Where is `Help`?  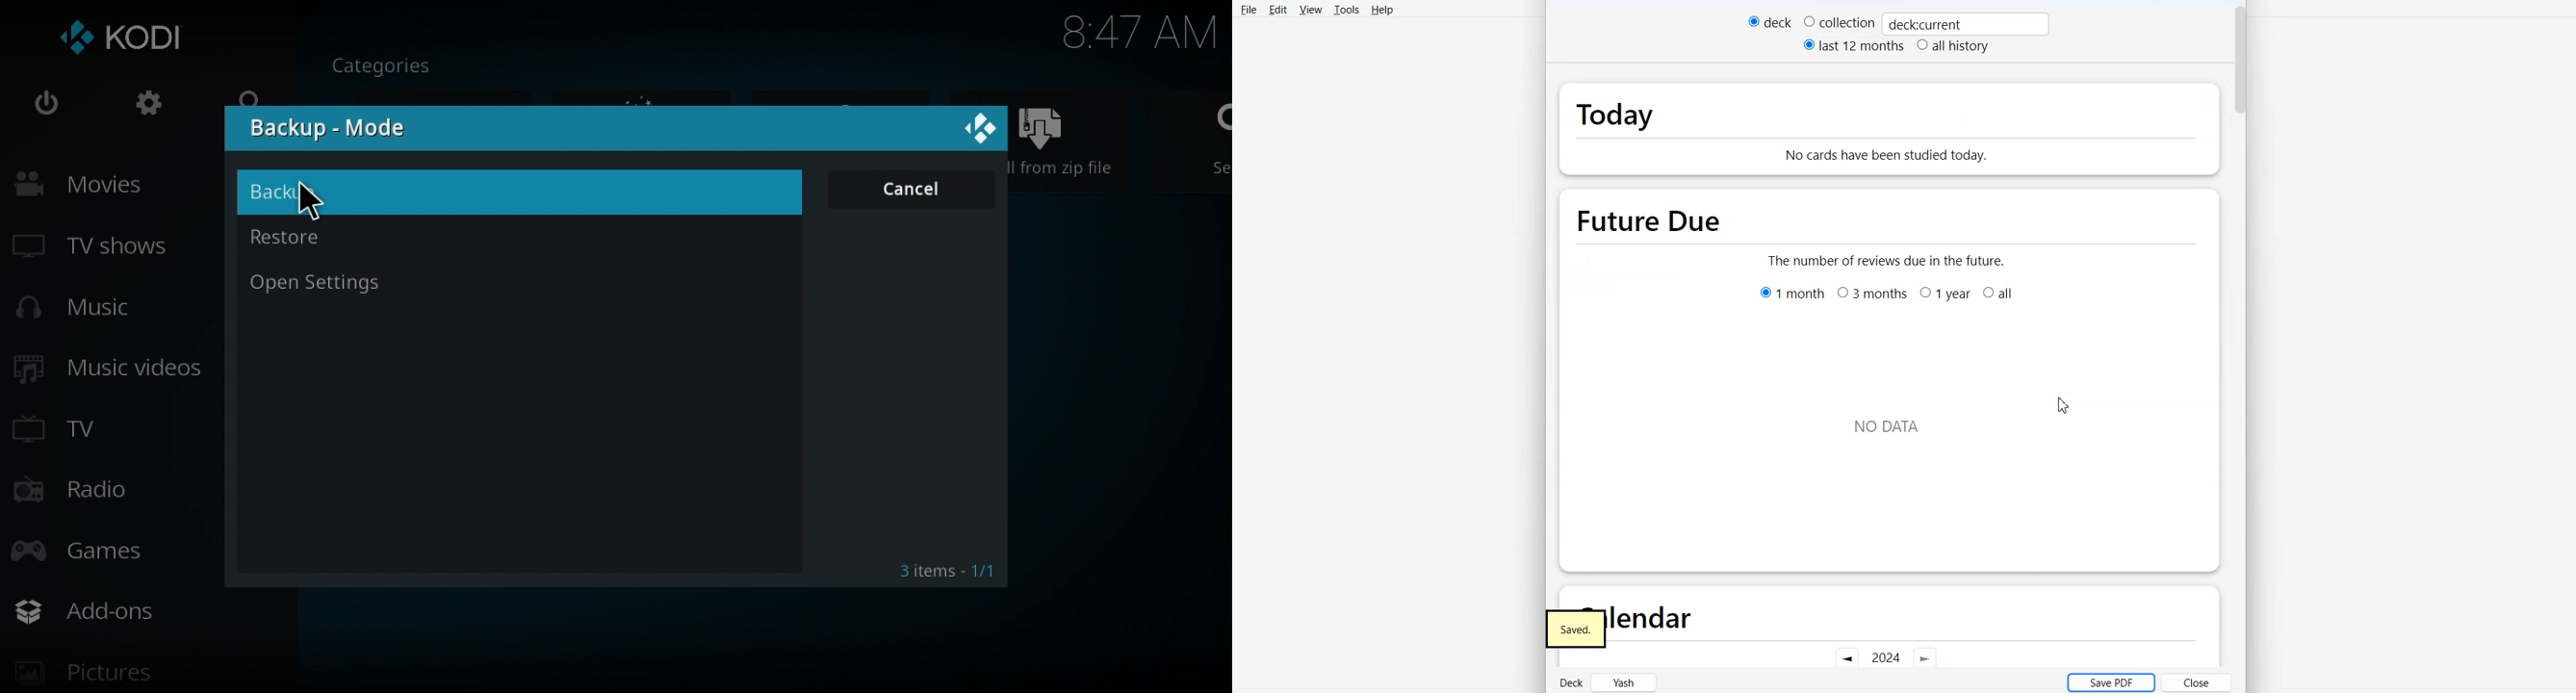 Help is located at coordinates (1381, 10).